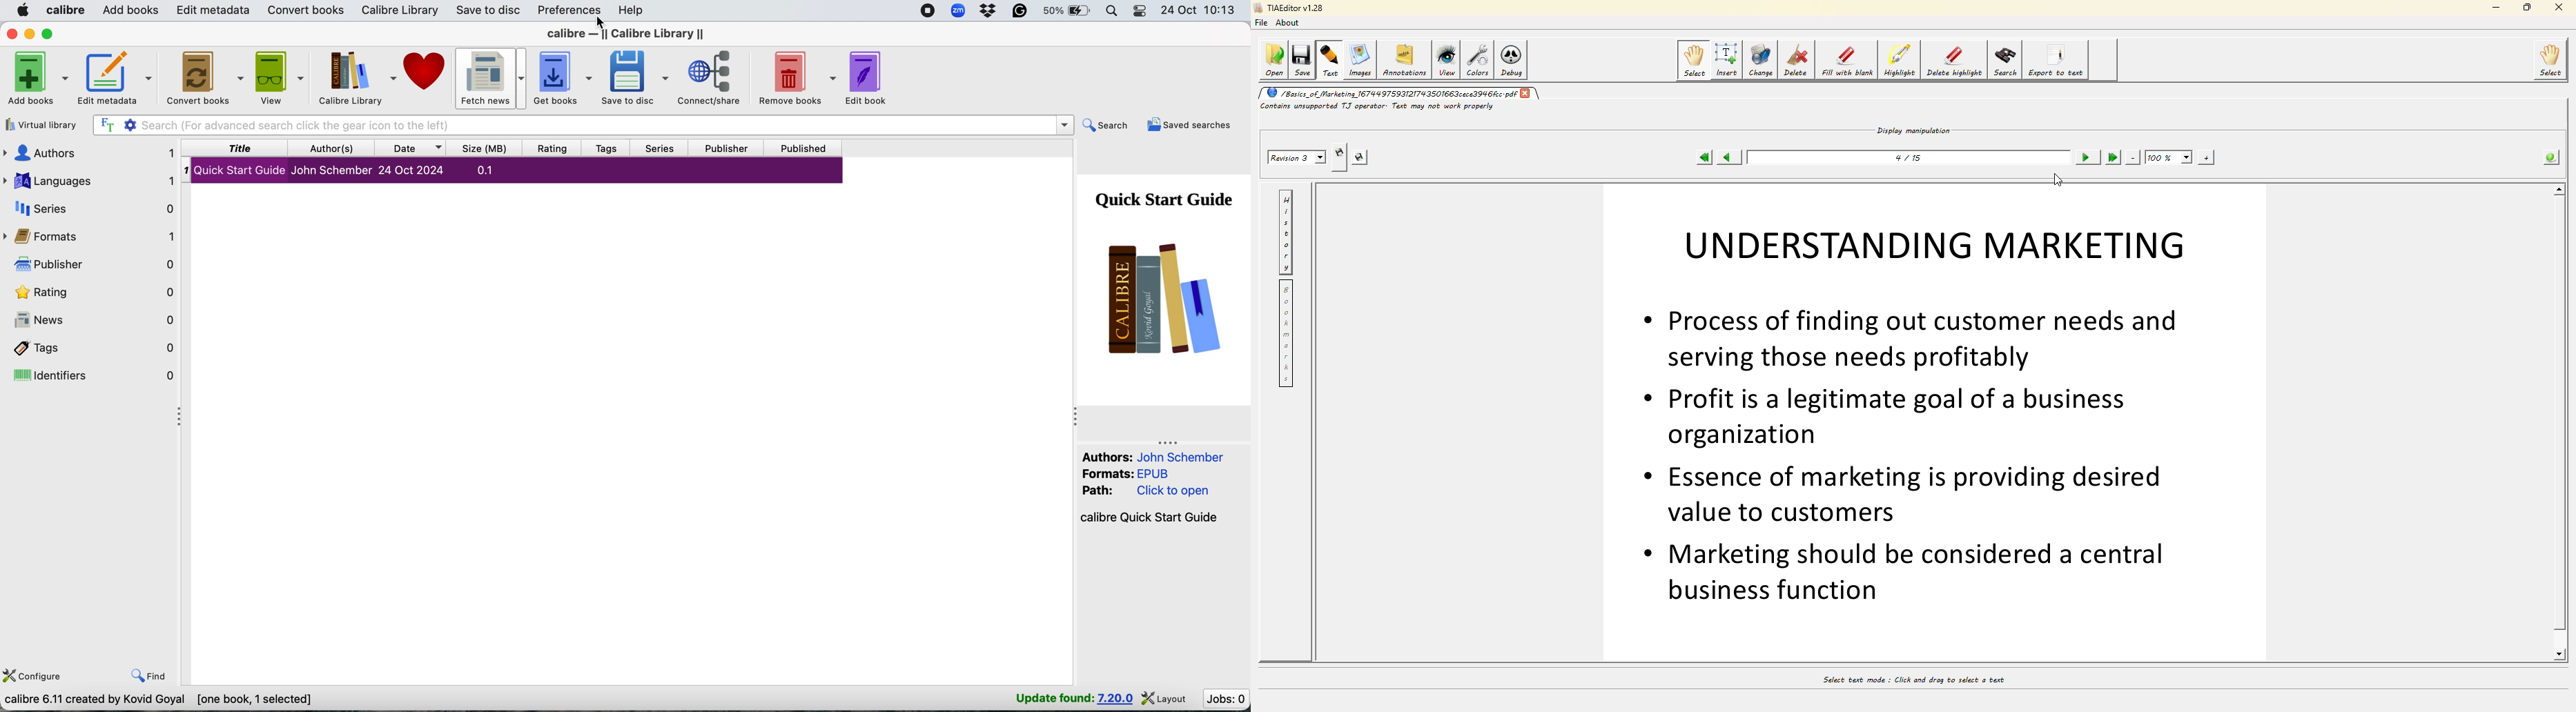  I want to click on calibre library, so click(627, 36).